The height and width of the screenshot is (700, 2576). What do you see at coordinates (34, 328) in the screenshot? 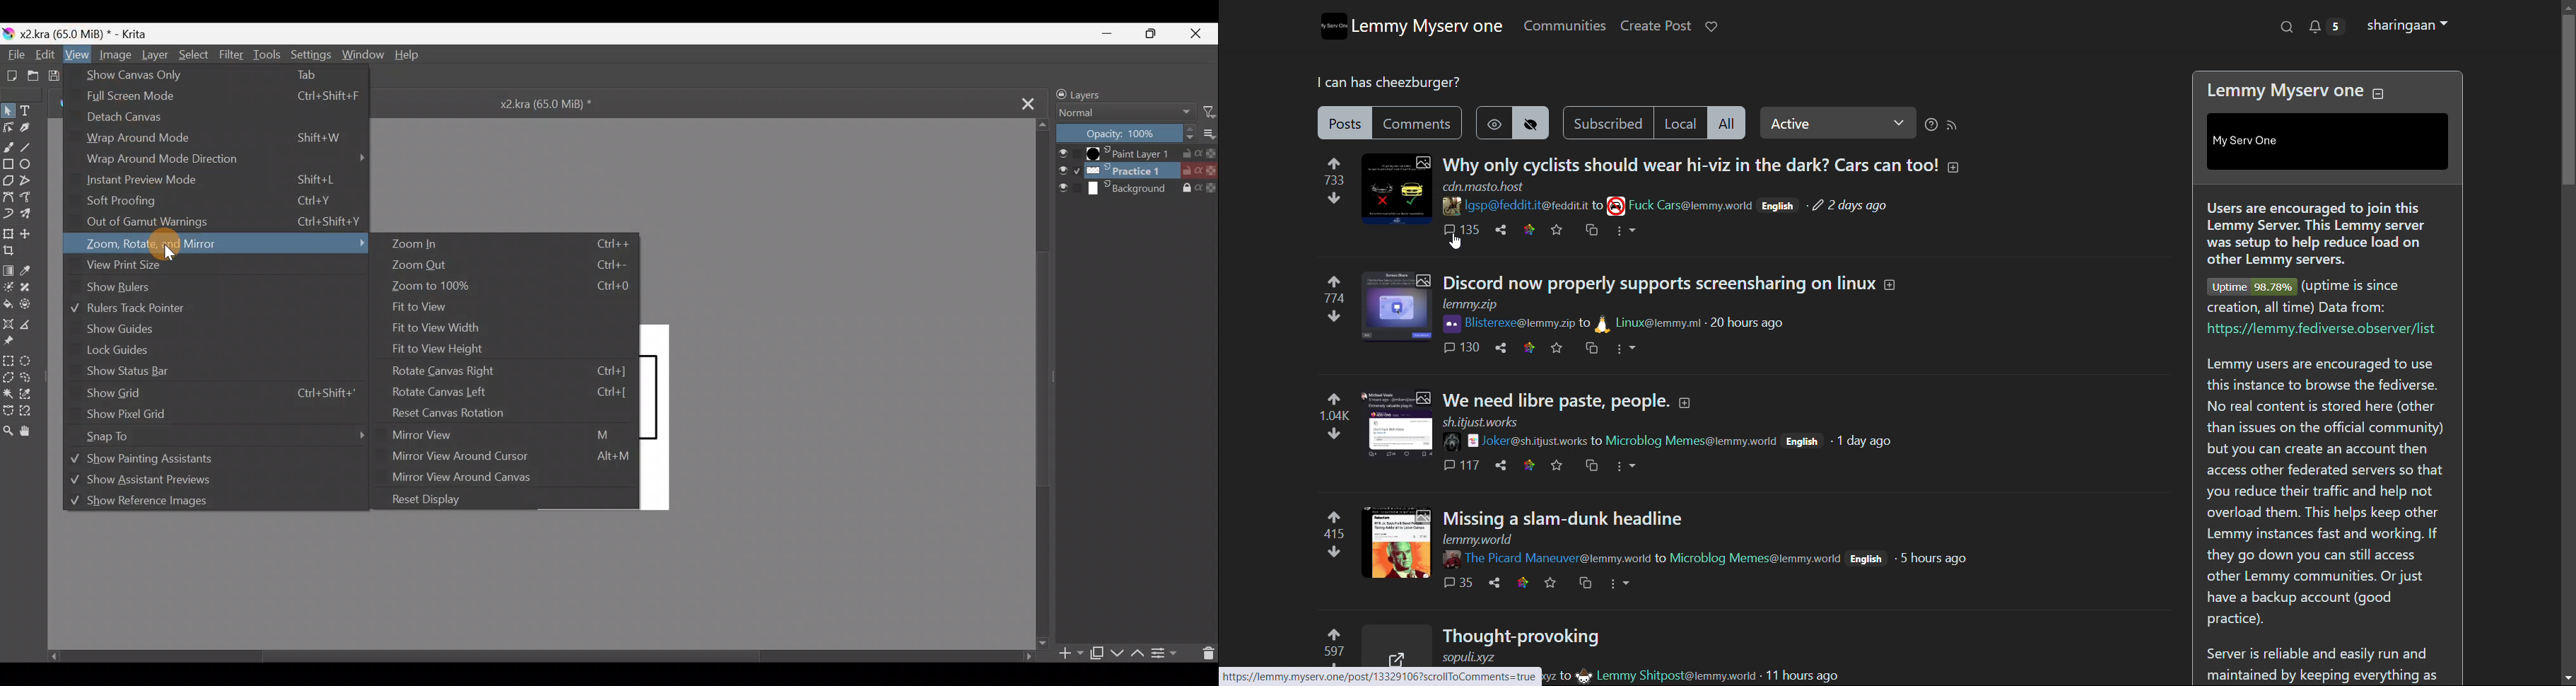
I see `Measure distance between two points` at bounding box center [34, 328].